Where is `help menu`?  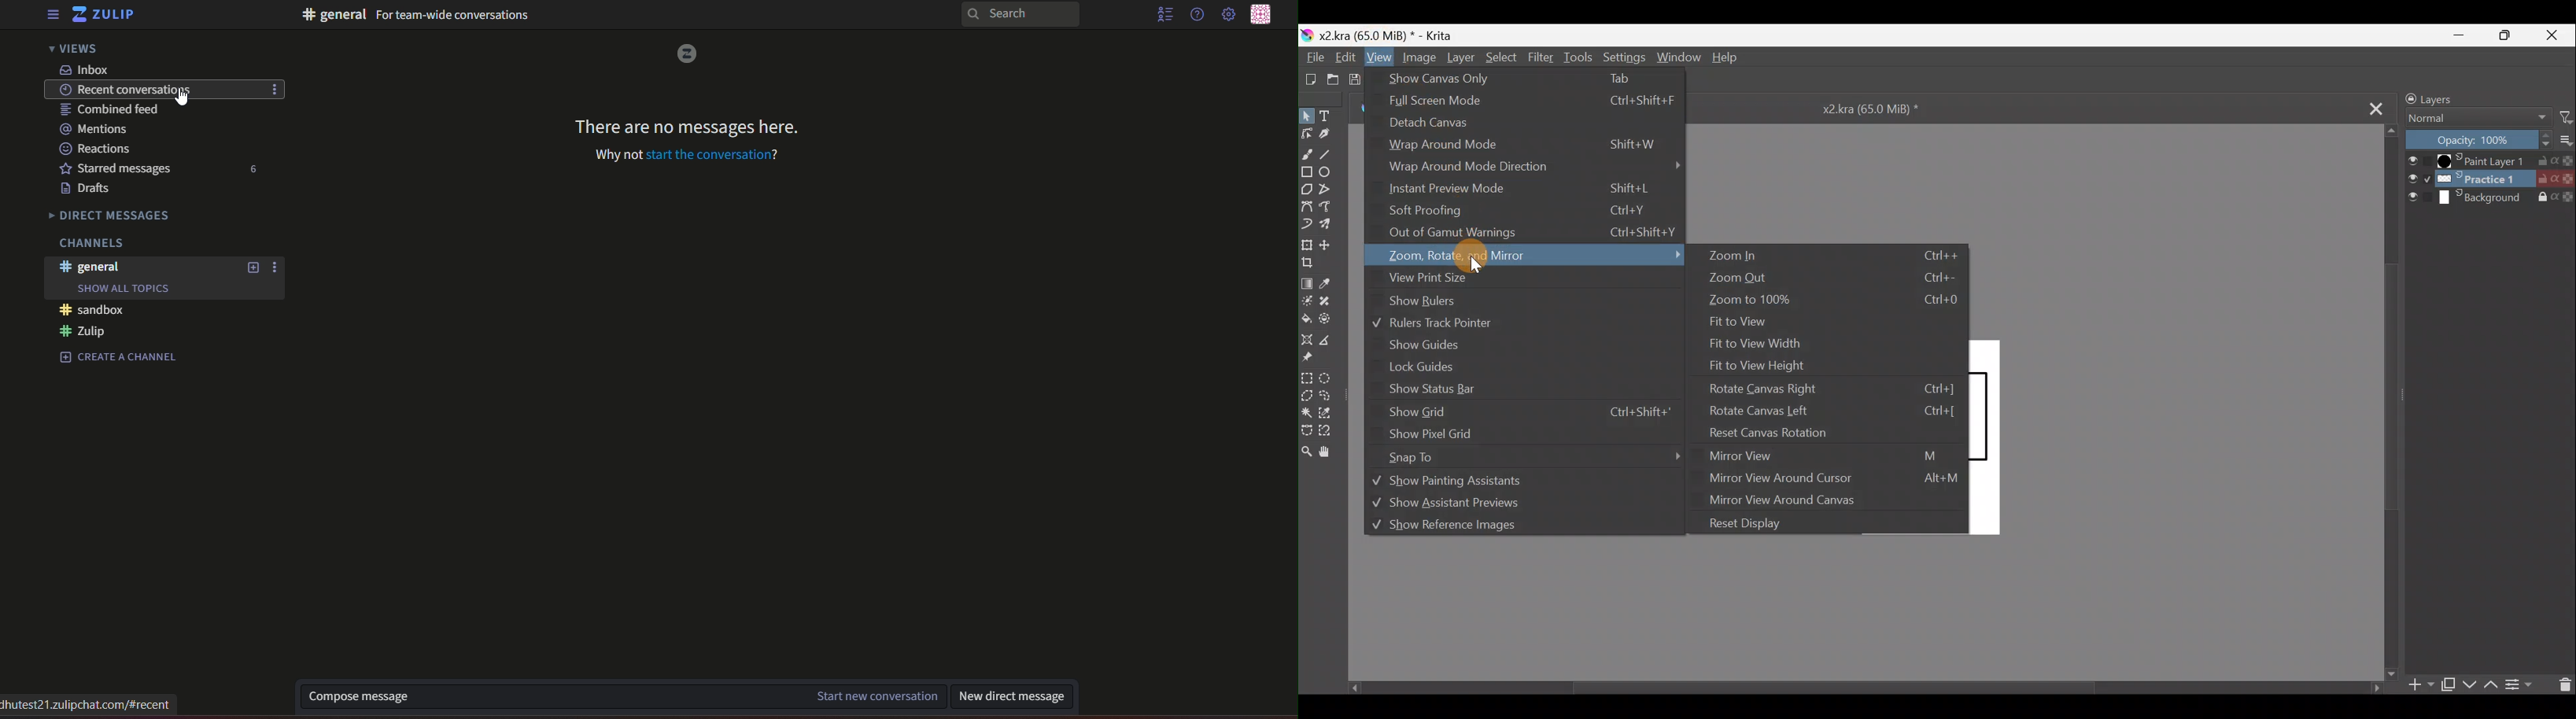 help menu is located at coordinates (1196, 14).